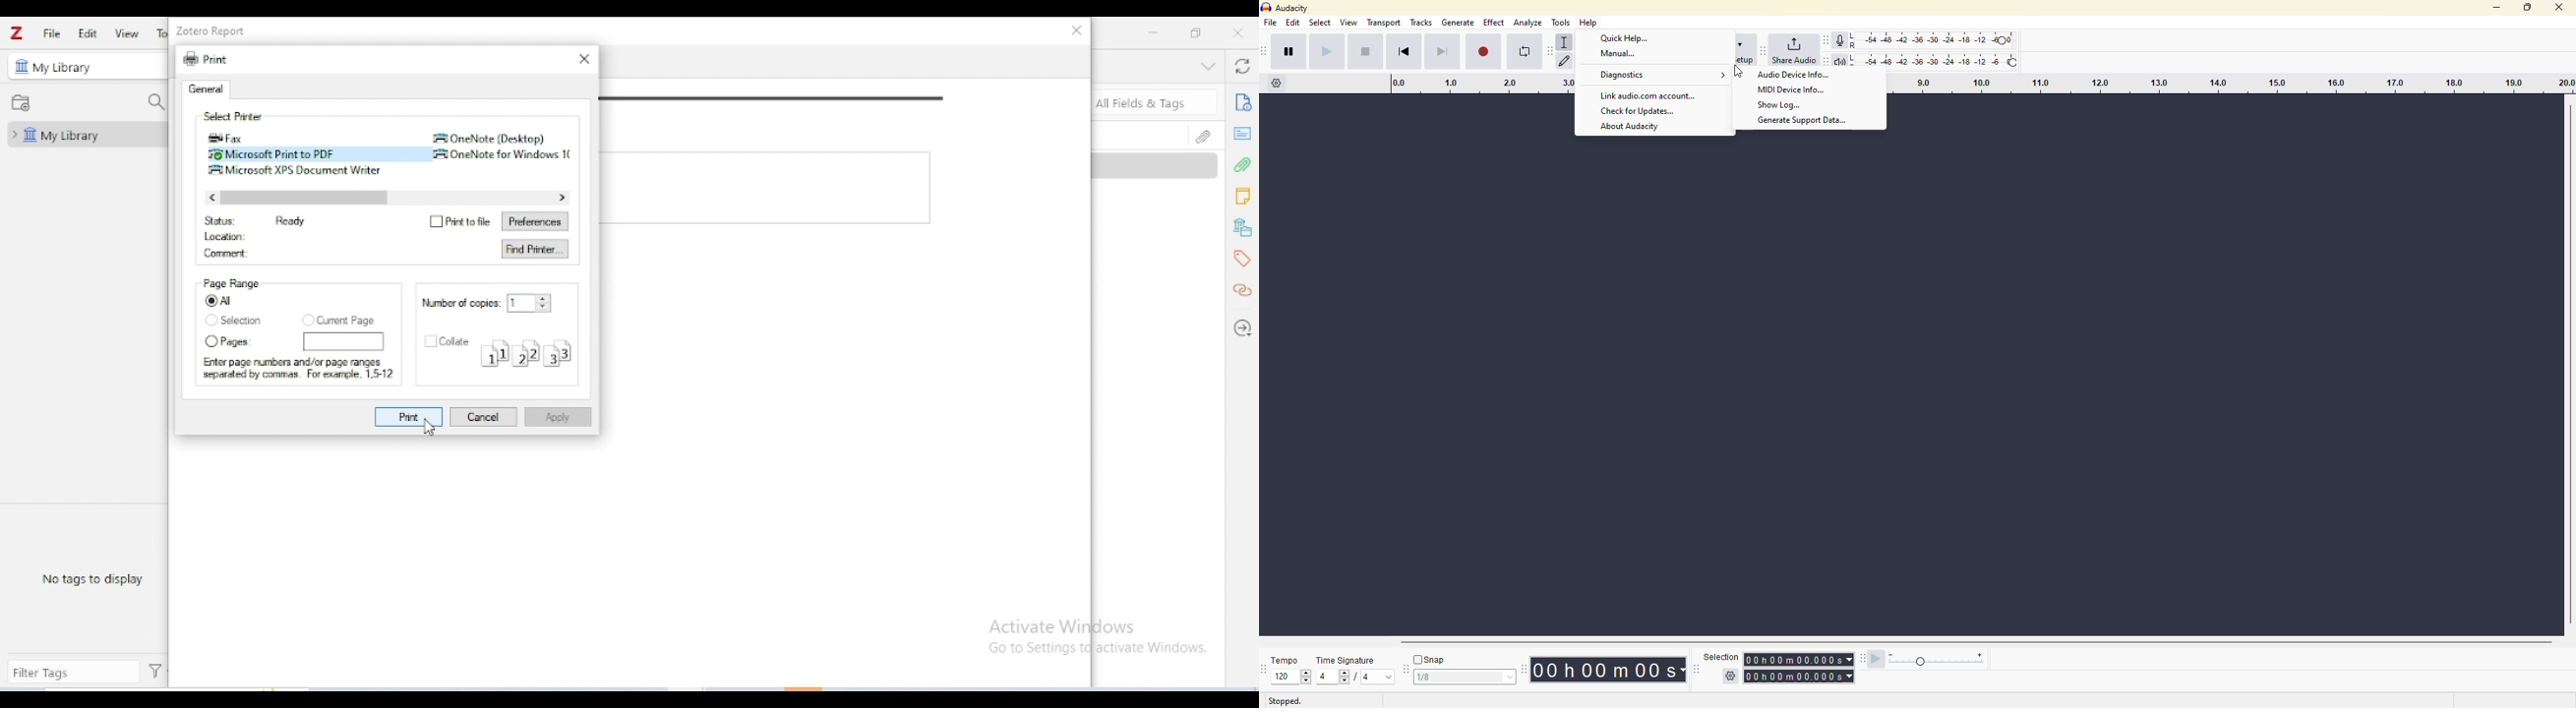 The height and width of the screenshot is (728, 2576). I want to click on record meter, so click(1842, 38).